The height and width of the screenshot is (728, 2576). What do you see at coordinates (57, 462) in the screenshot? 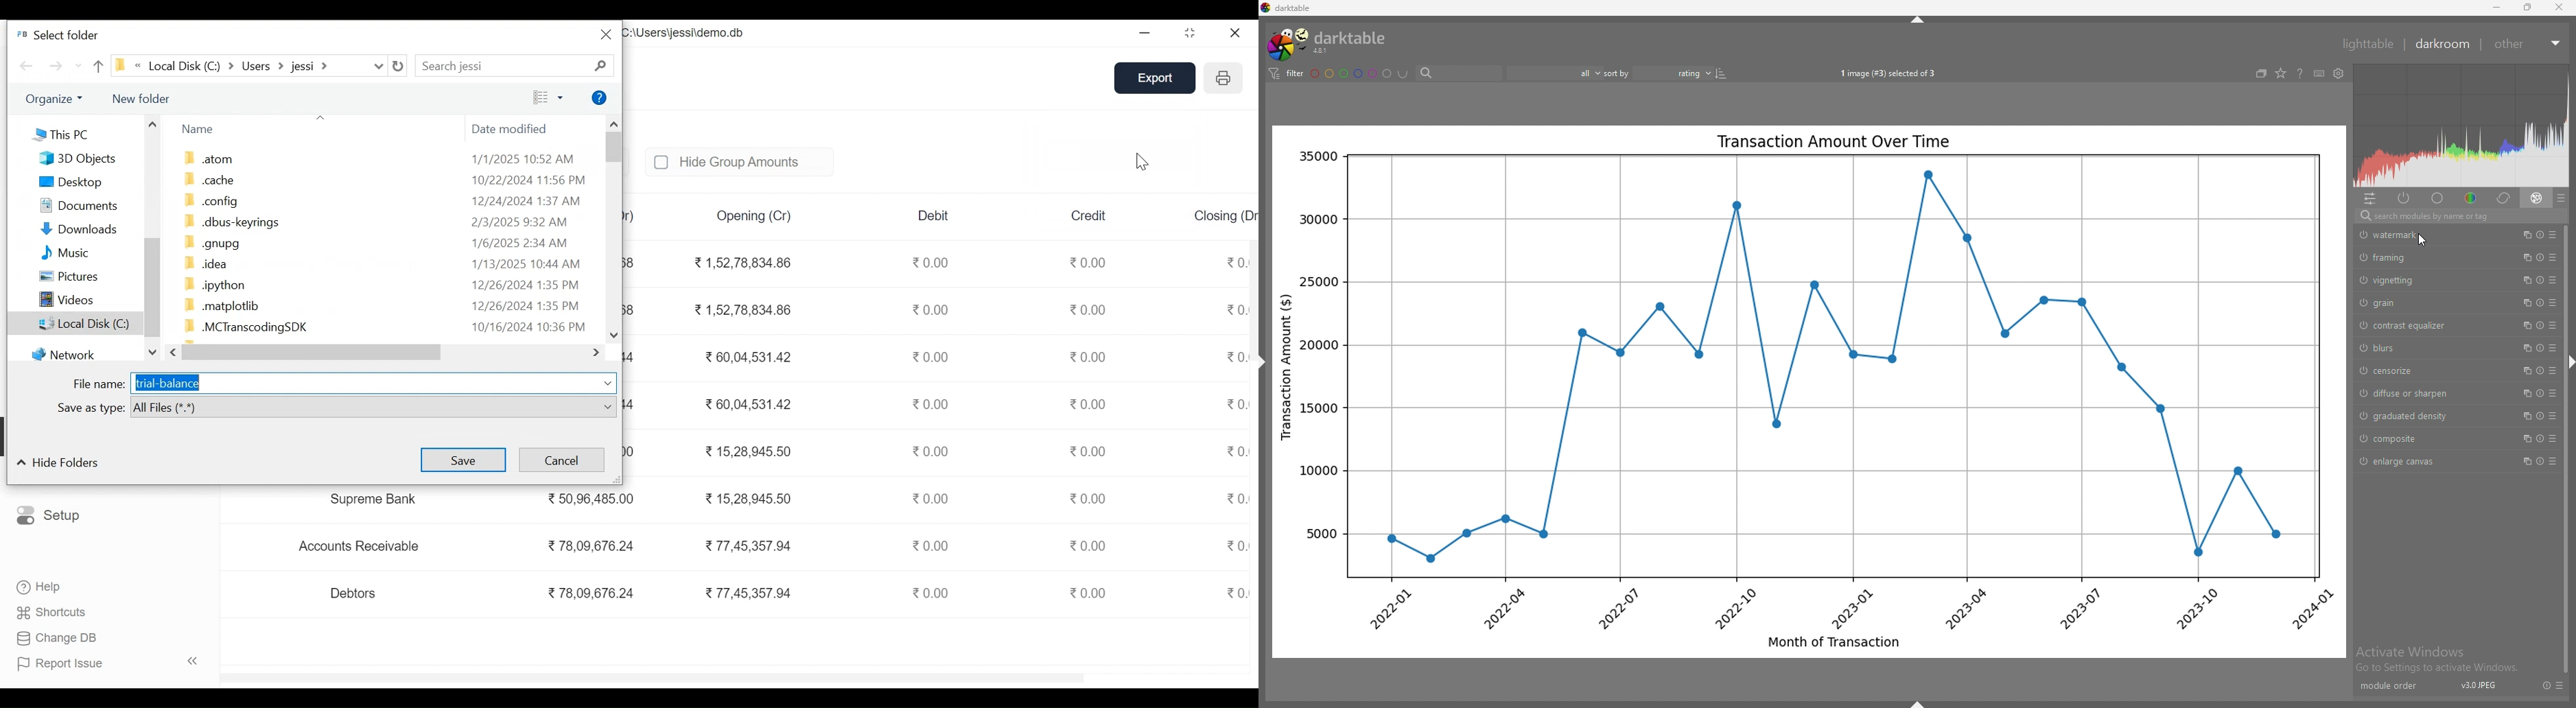
I see `Hide Folders` at bounding box center [57, 462].